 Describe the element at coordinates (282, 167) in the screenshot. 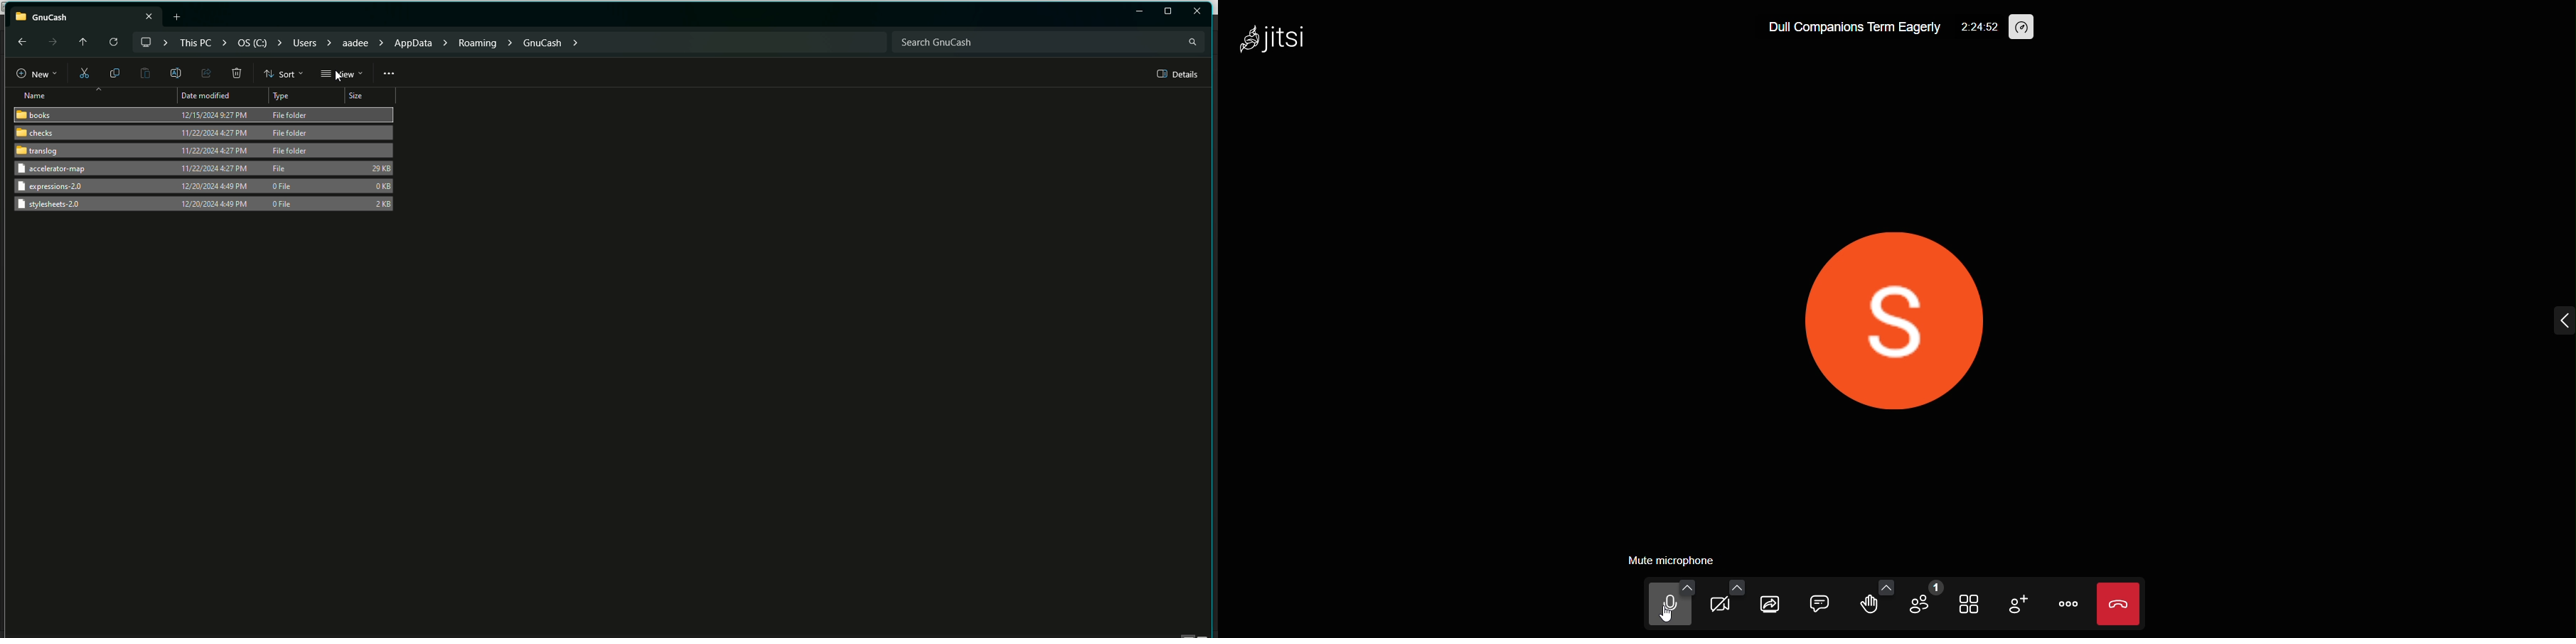

I see `File` at that location.